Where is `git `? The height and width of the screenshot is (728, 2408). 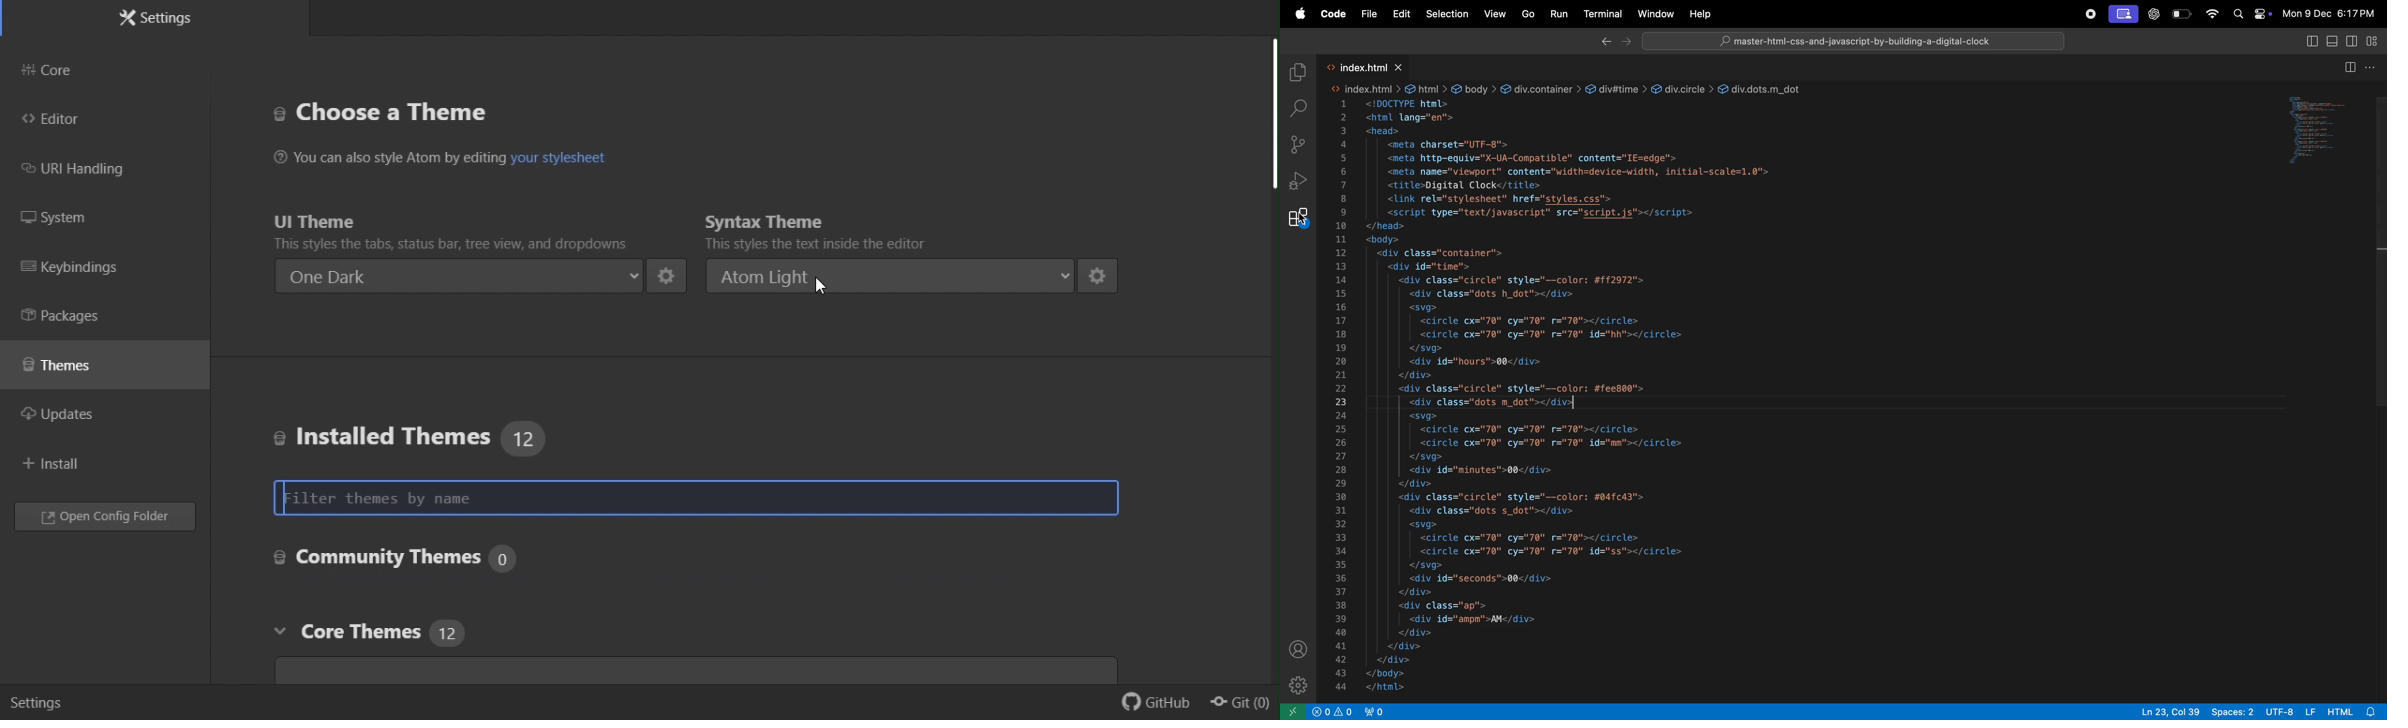
git  is located at coordinates (1246, 702).